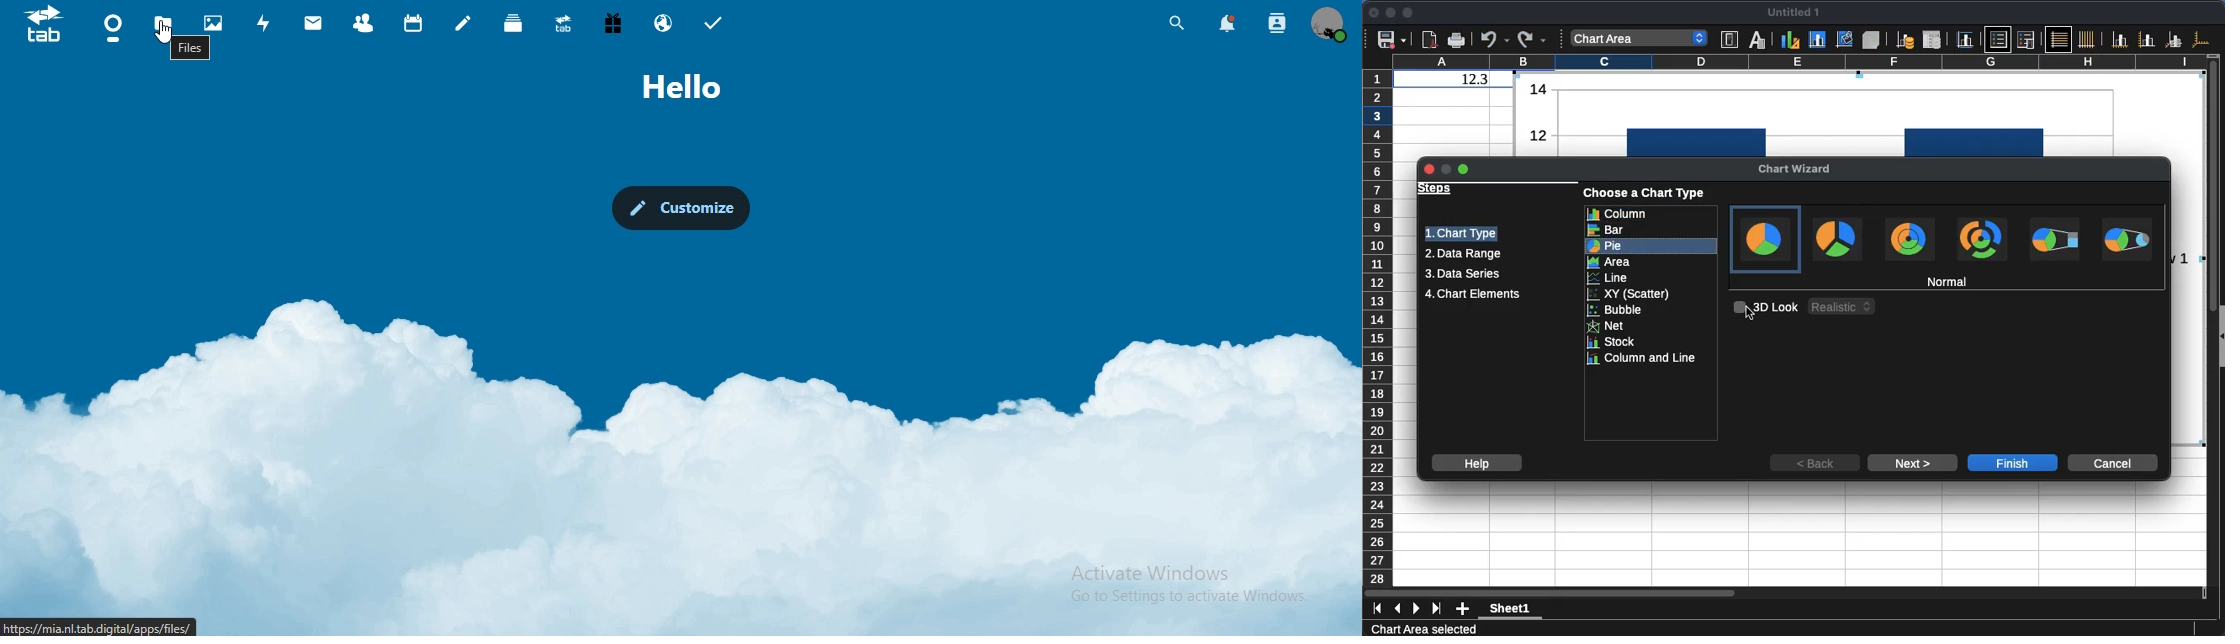  Describe the element at coordinates (1464, 169) in the screenshot. I see `Maximize` at that location.